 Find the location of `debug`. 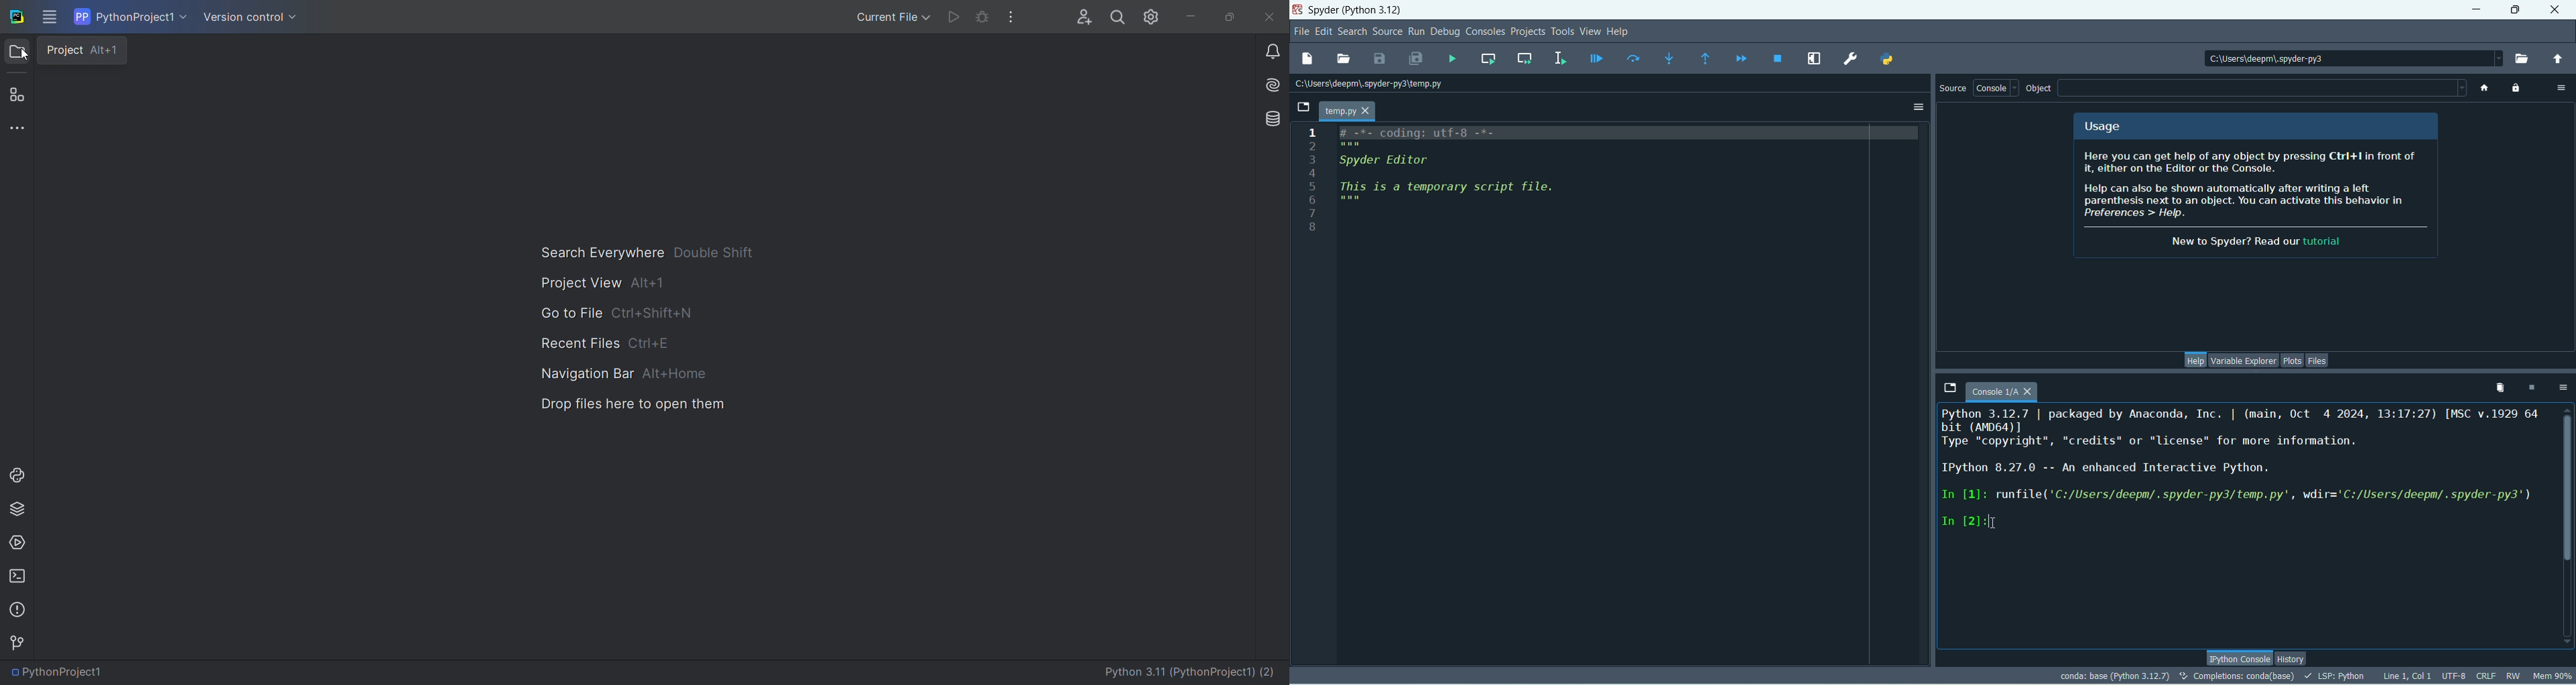

debug is located at coordinates (1446, 32).